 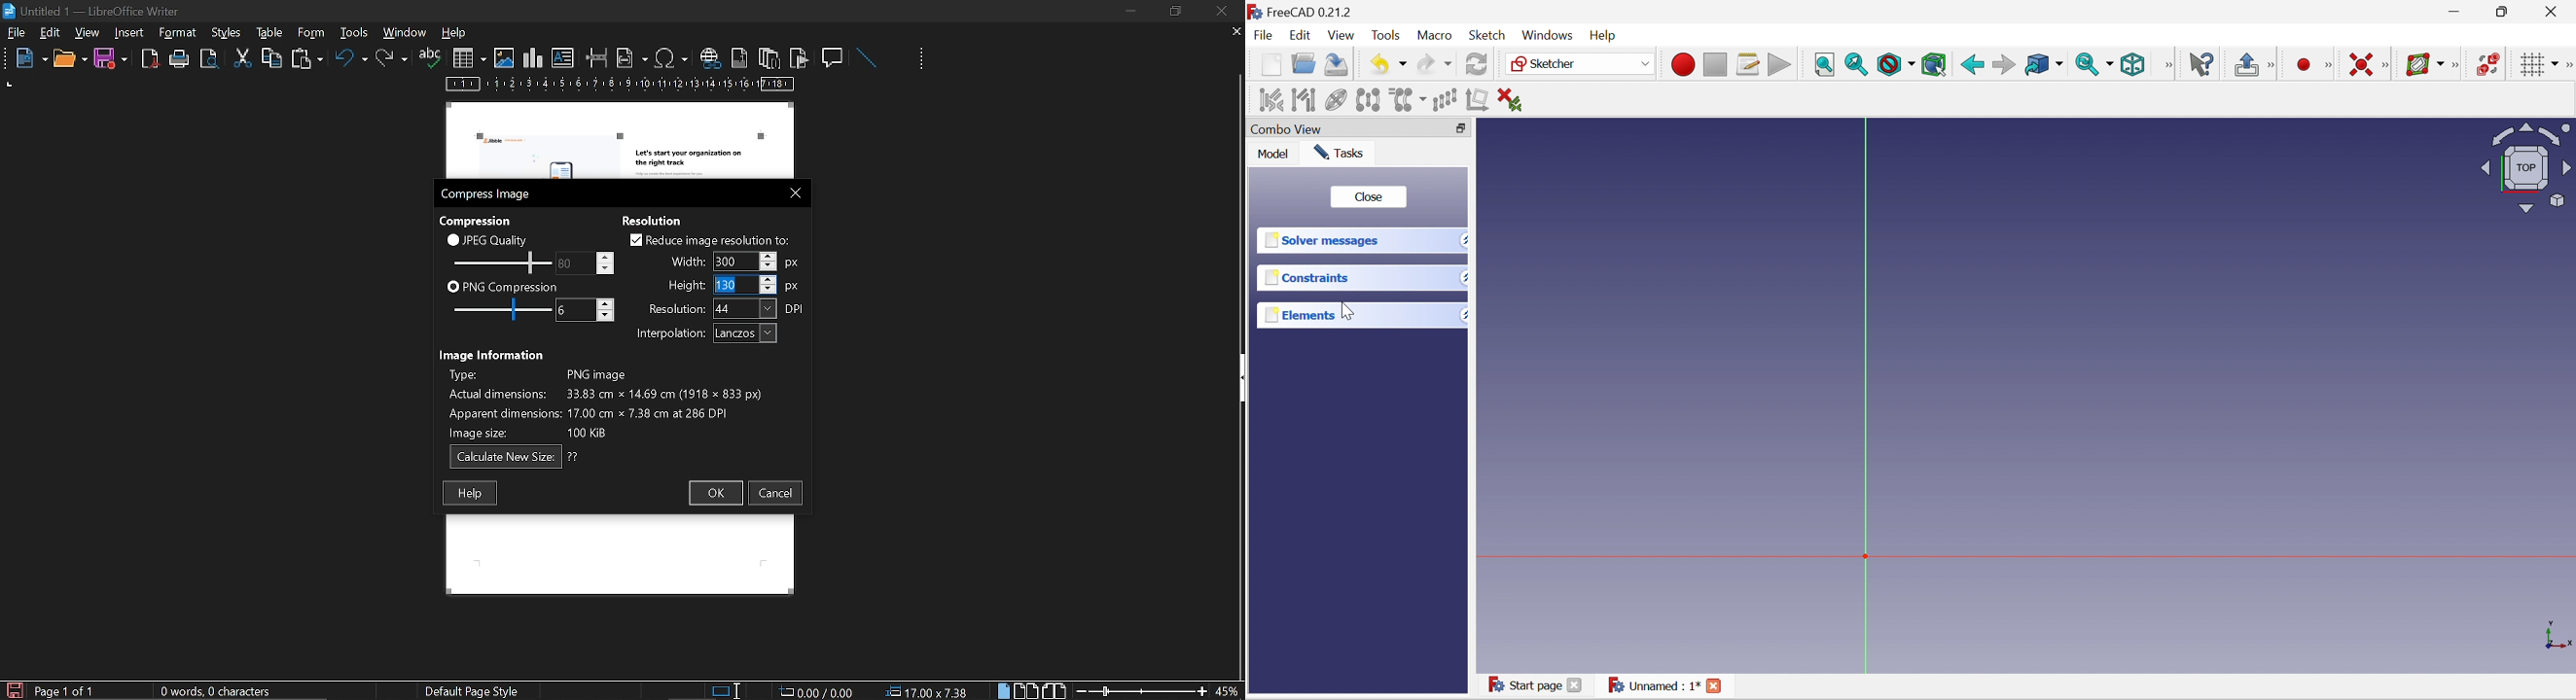 What do you see at coordinates (1971, 65) in the screenshot?
I see `Back` at bounding box center [1971, 65].